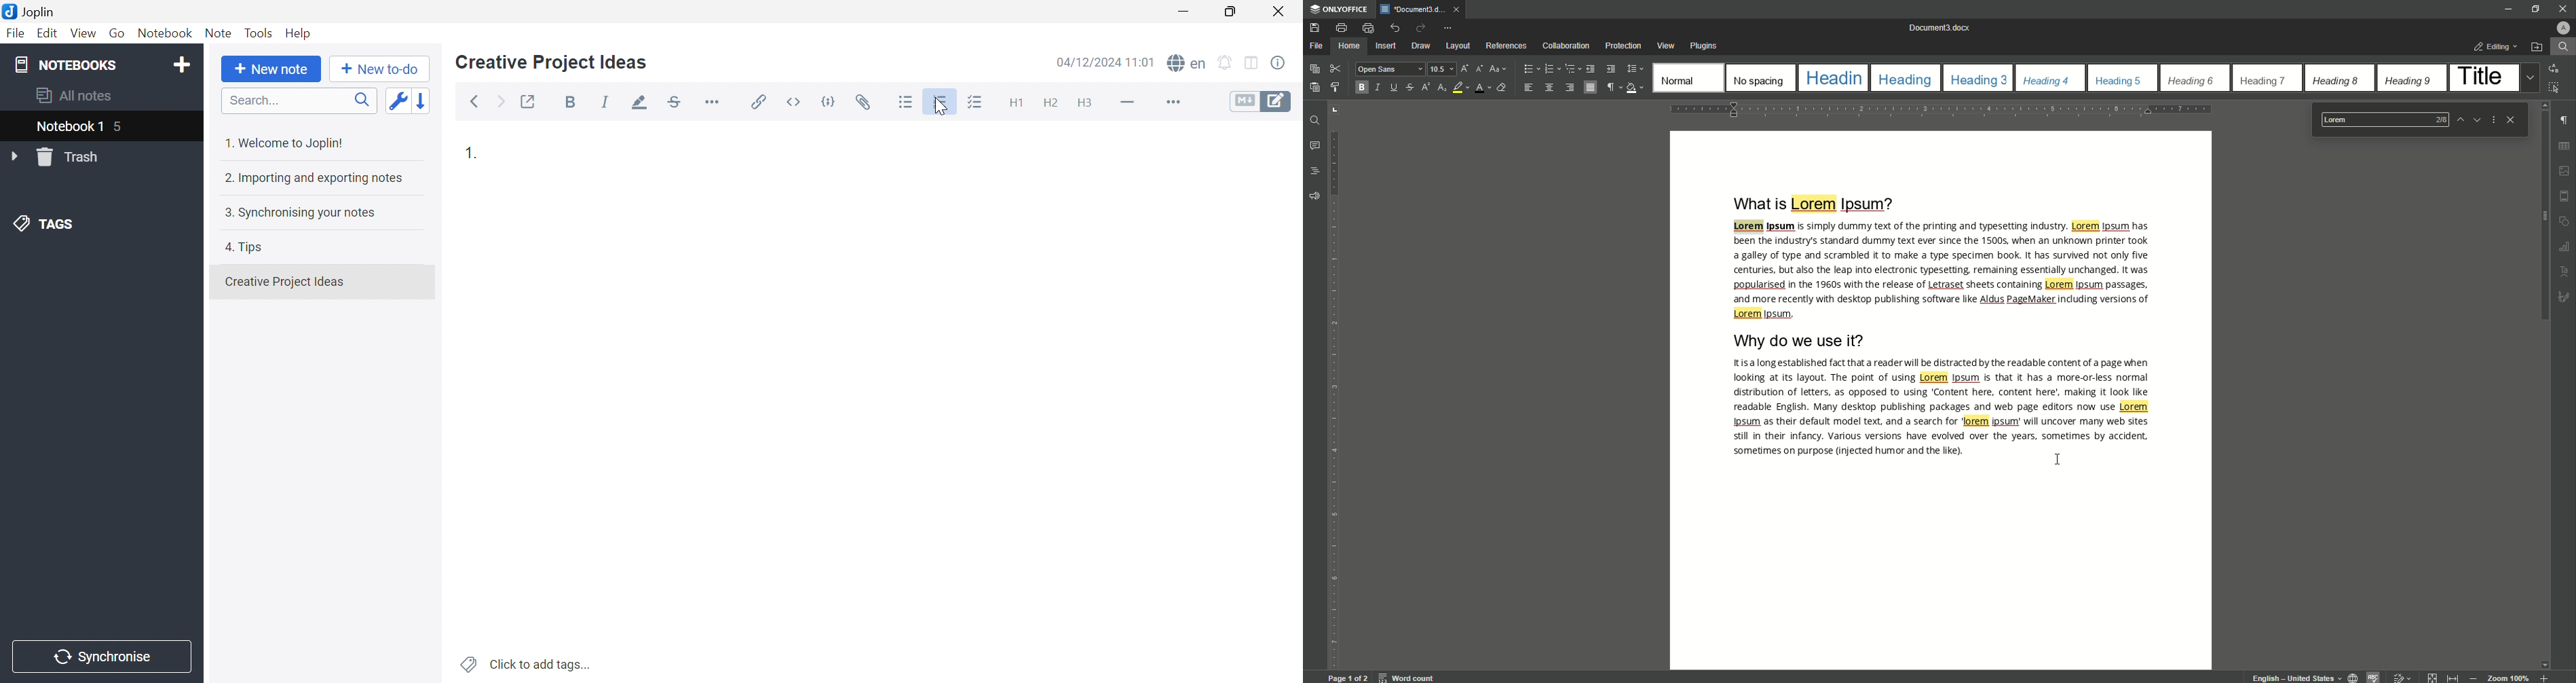  I want to click on Toggle sort order field, so click(398, 101).